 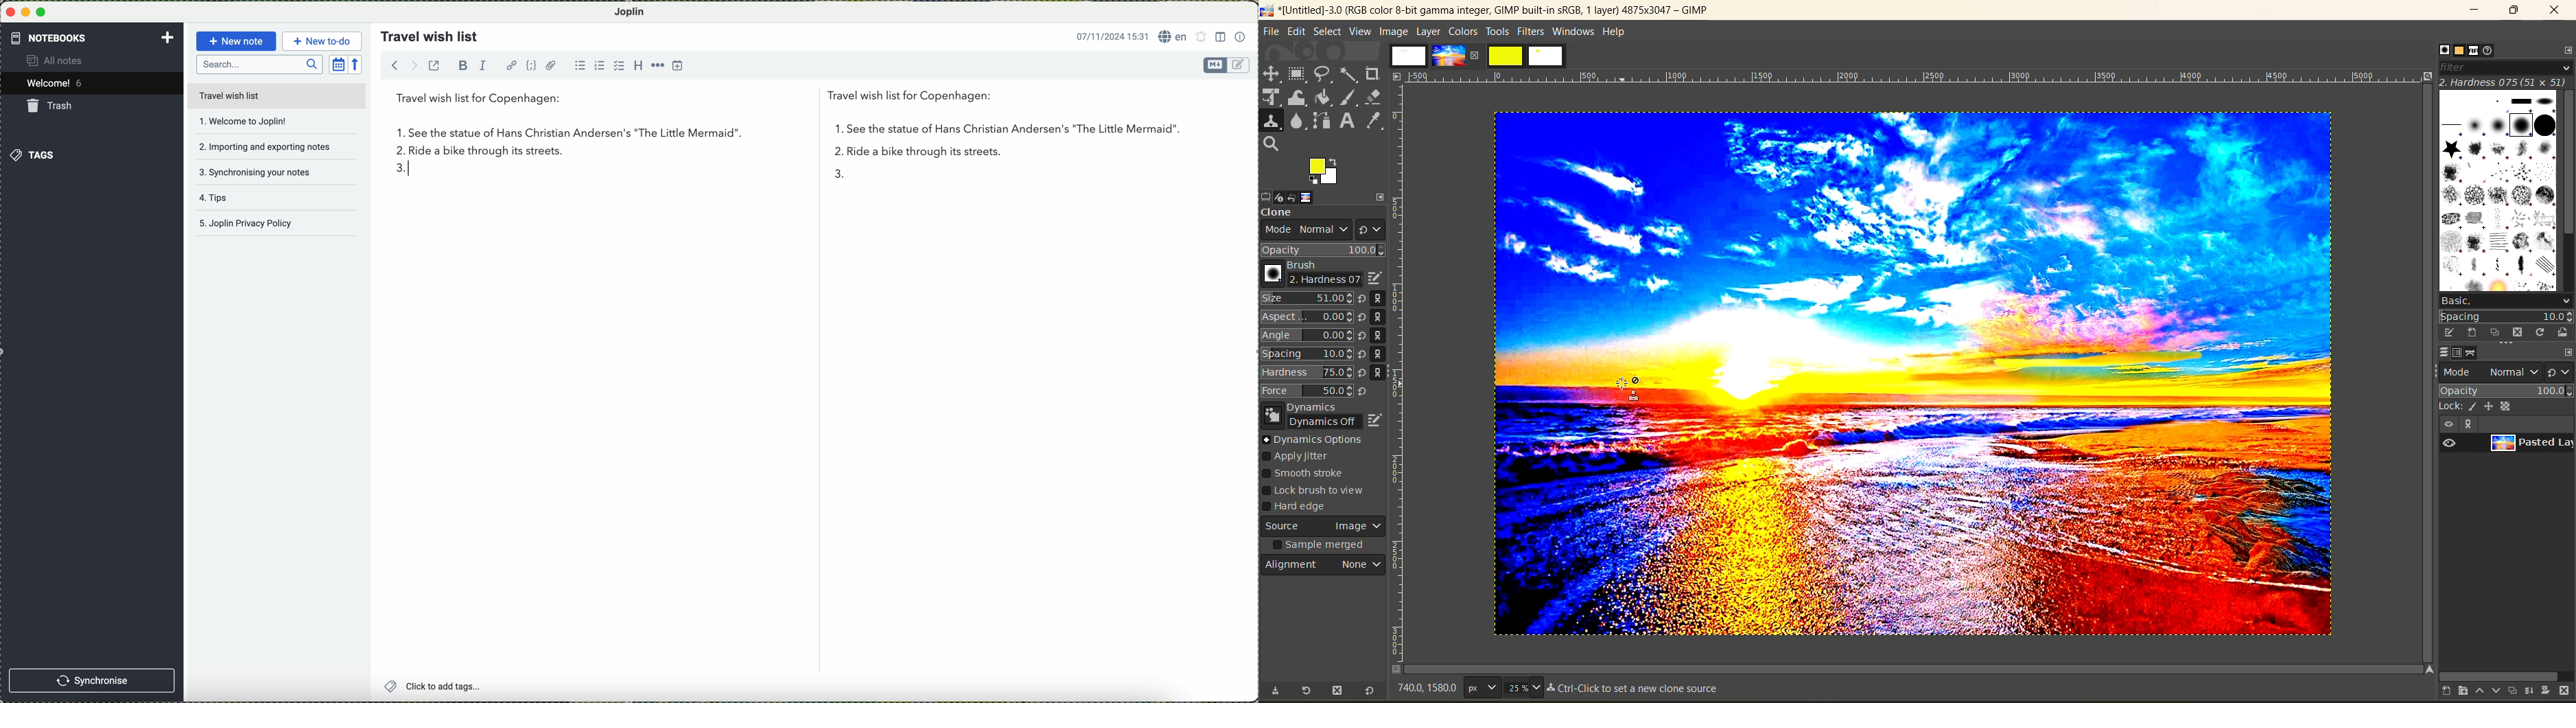 I want to click on attach file, so click(x=551, y=65).